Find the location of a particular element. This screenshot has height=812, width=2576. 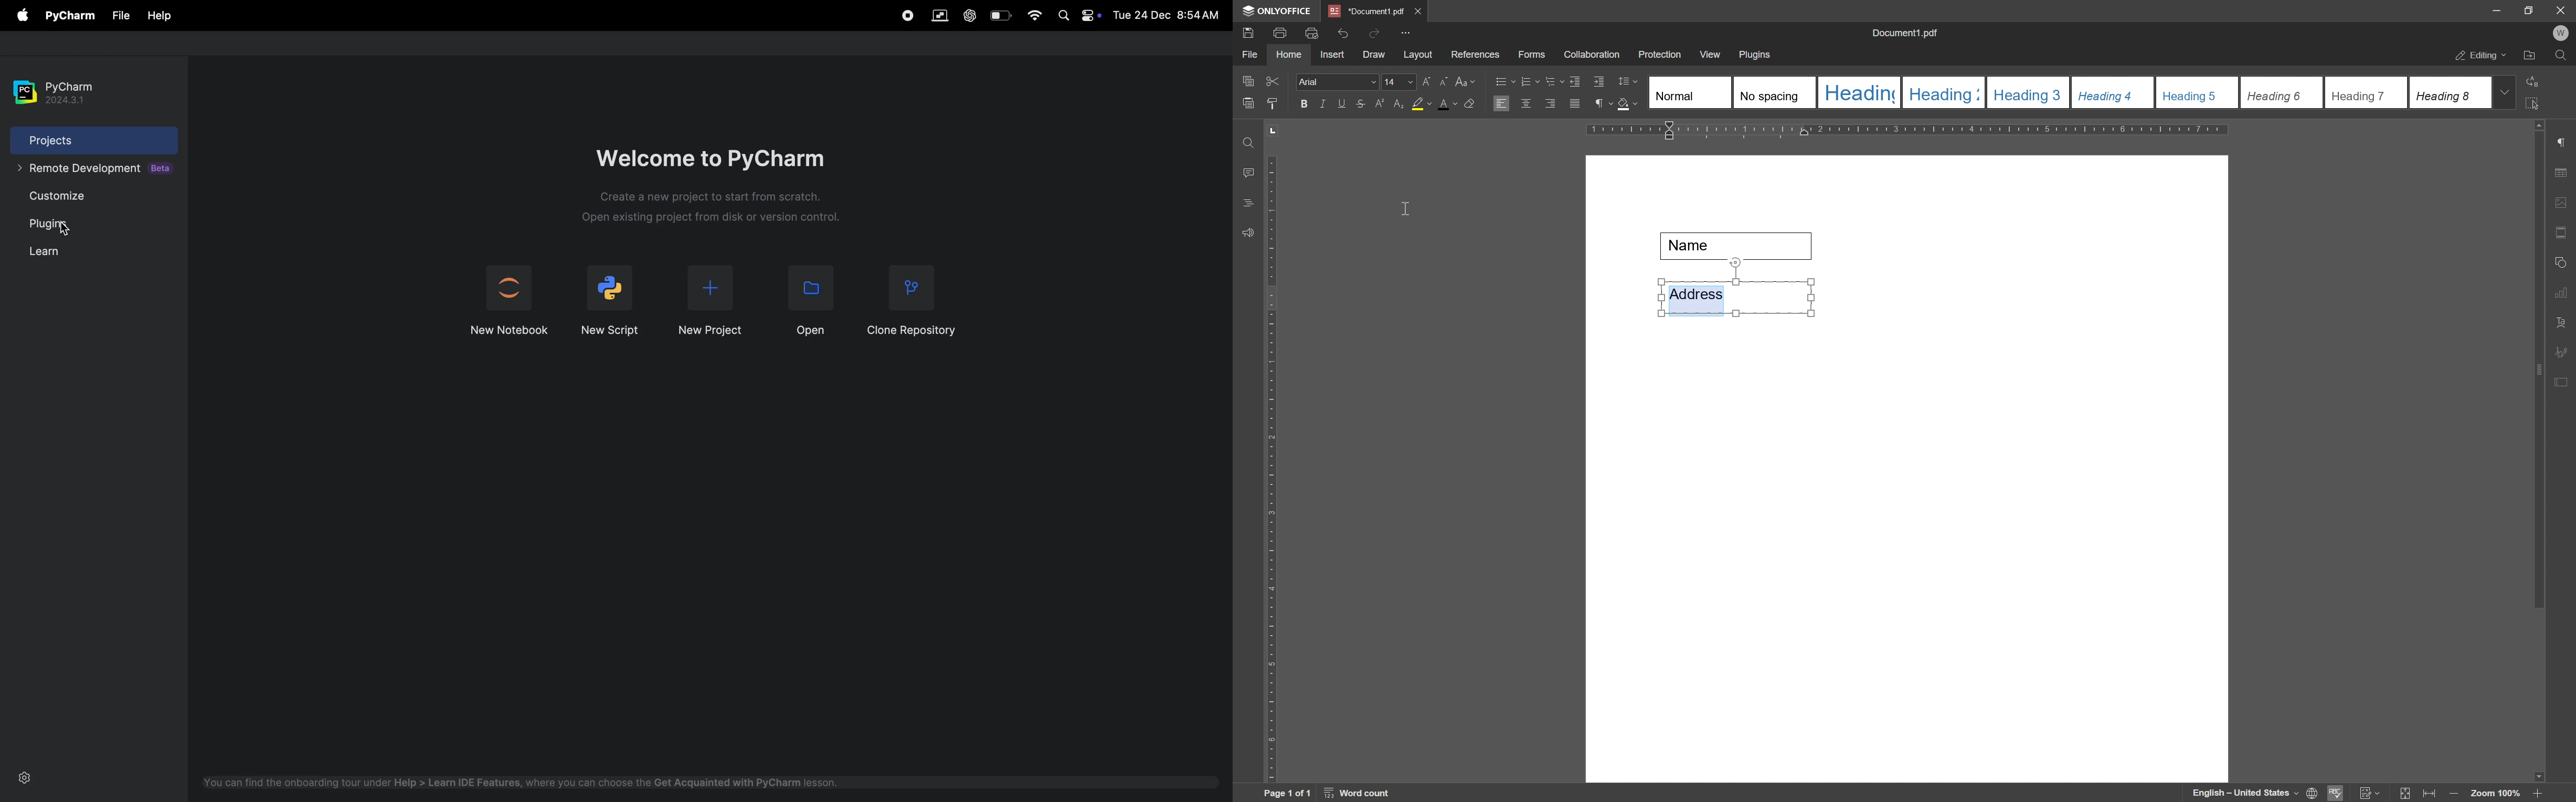

chatgpt is located at coordinates (967, 14).